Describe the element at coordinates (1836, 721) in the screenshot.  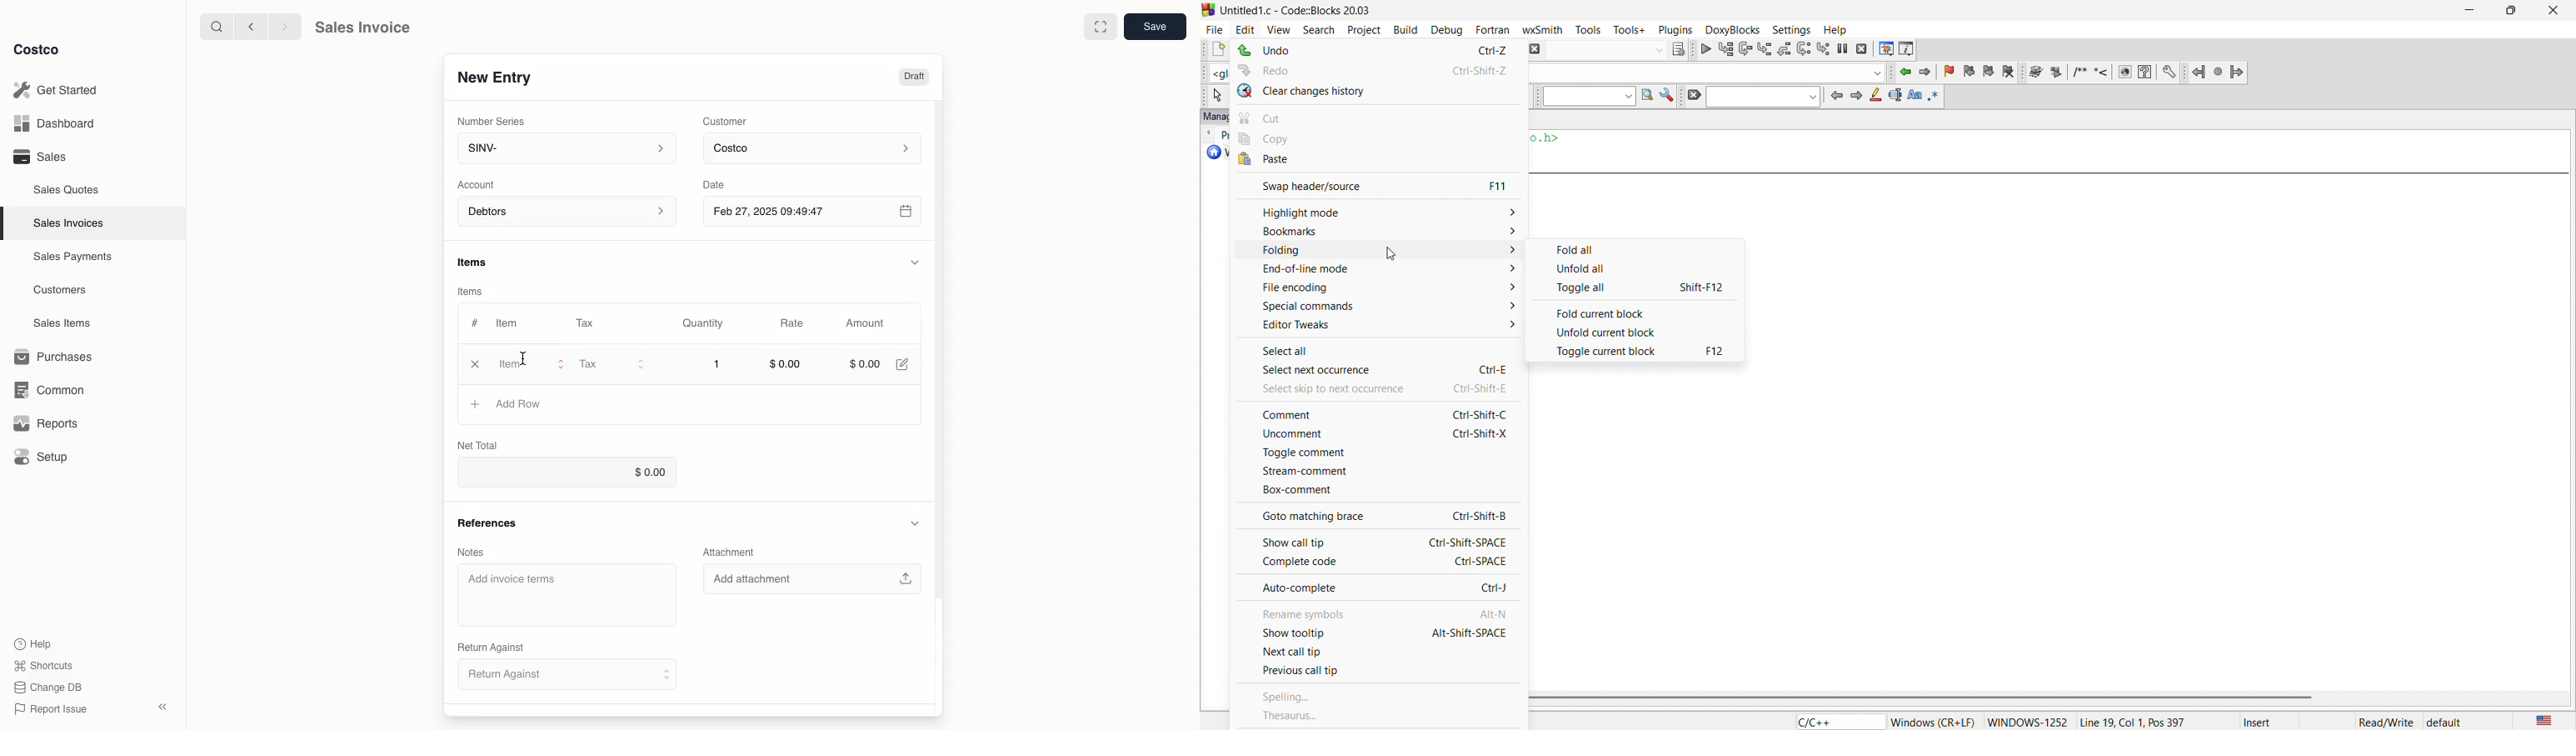
I see `language` at that location.